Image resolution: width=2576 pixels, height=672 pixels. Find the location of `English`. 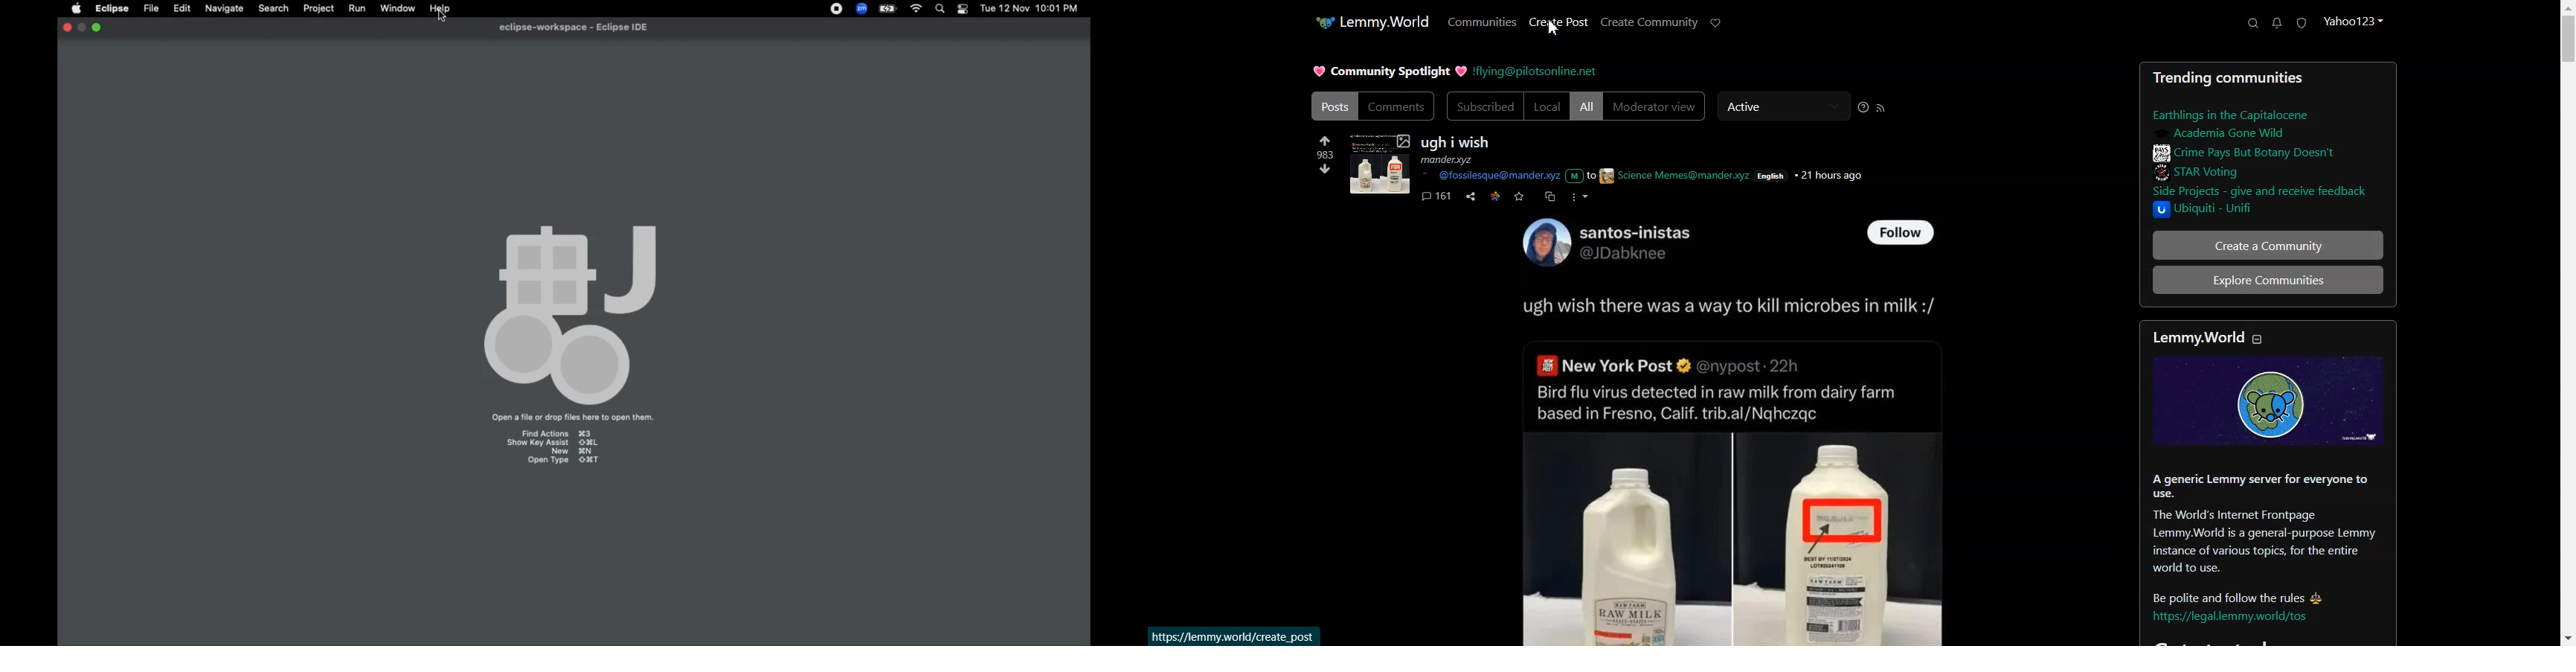

English is located at coordinates (1769, 176).